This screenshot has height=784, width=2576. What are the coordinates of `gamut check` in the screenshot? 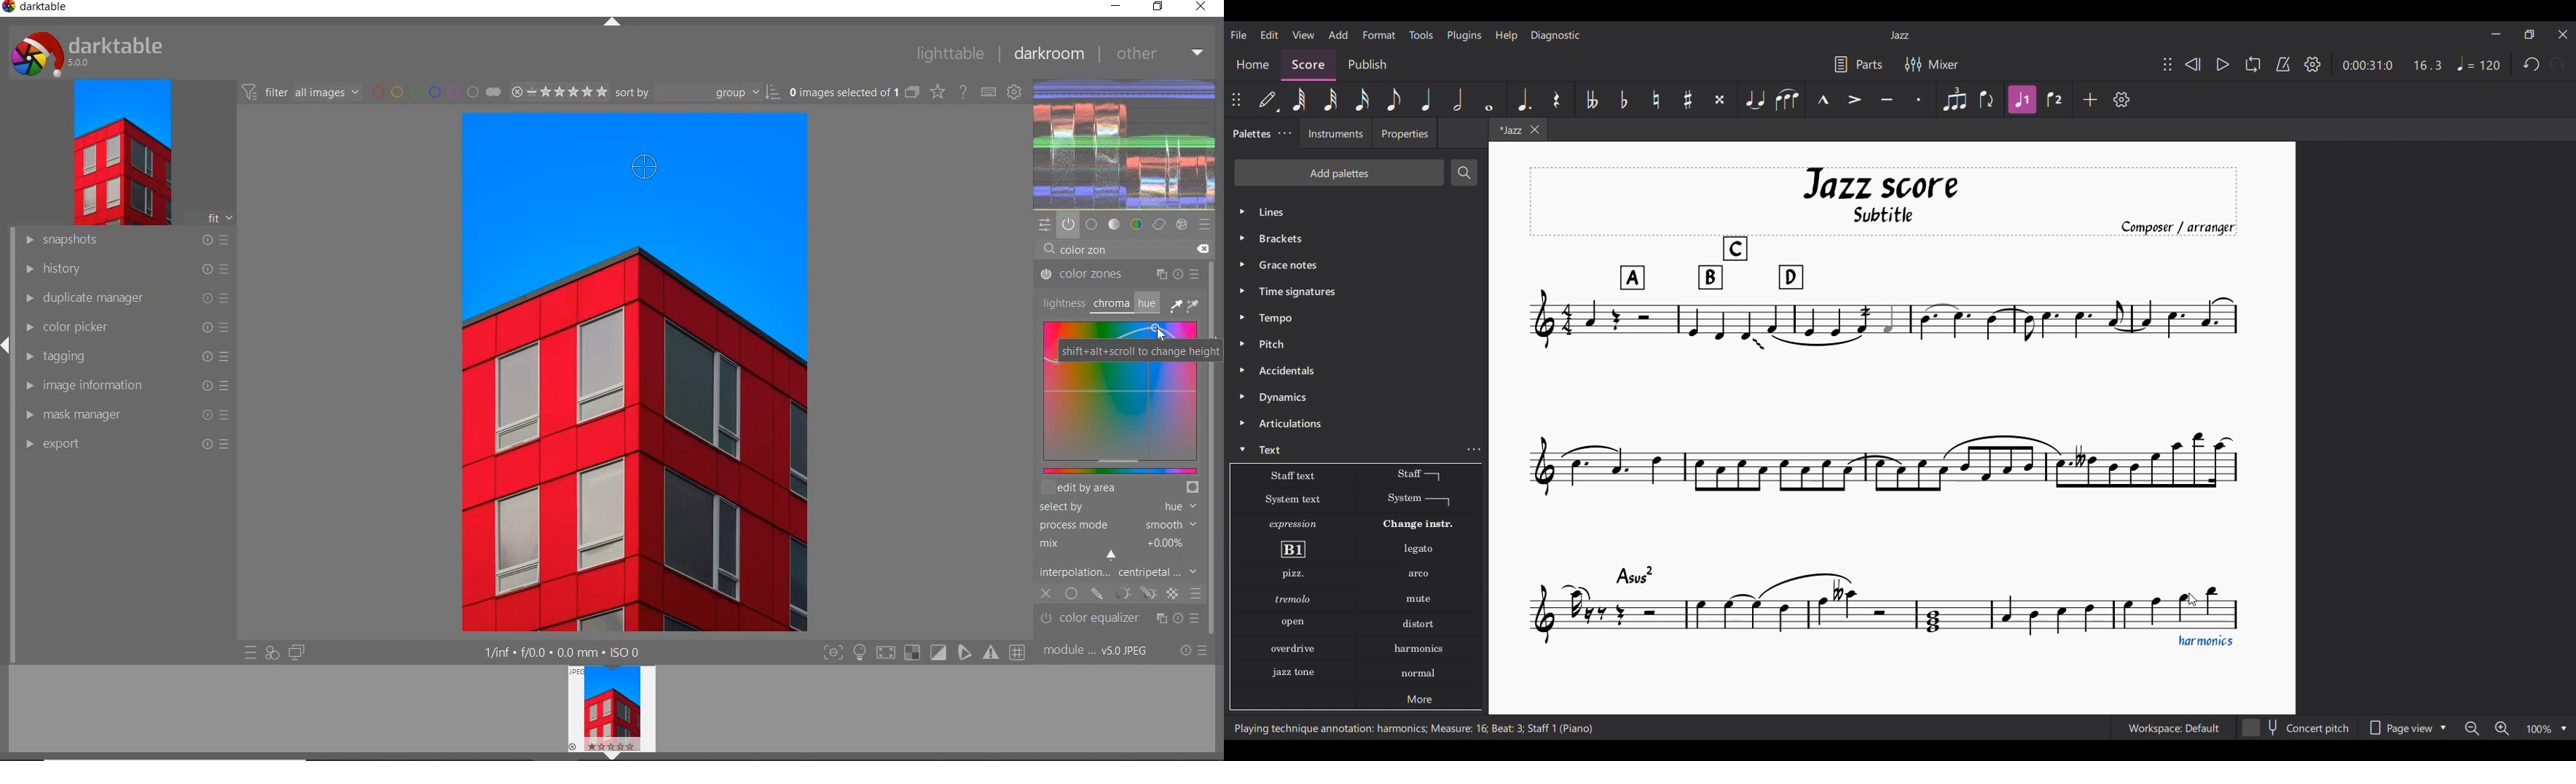 It's located at (911, 652).